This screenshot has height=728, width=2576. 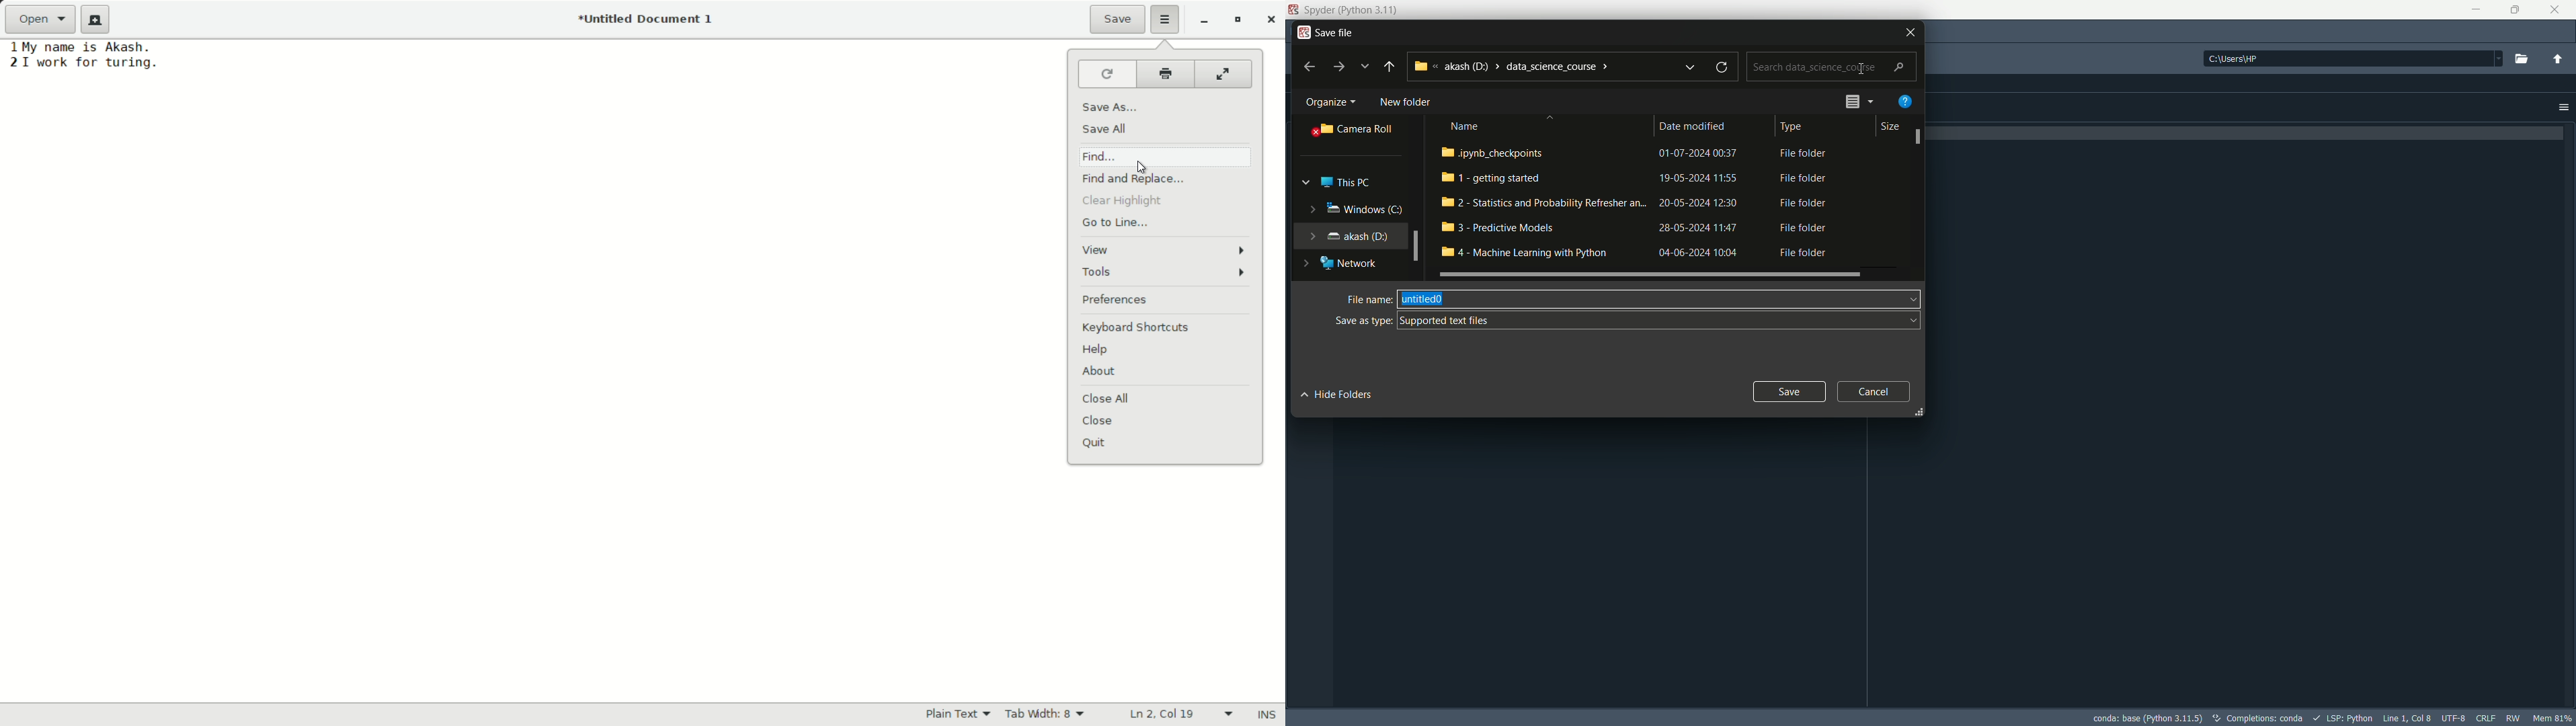 I want to click on maximize, so click(x=2518, y=10).